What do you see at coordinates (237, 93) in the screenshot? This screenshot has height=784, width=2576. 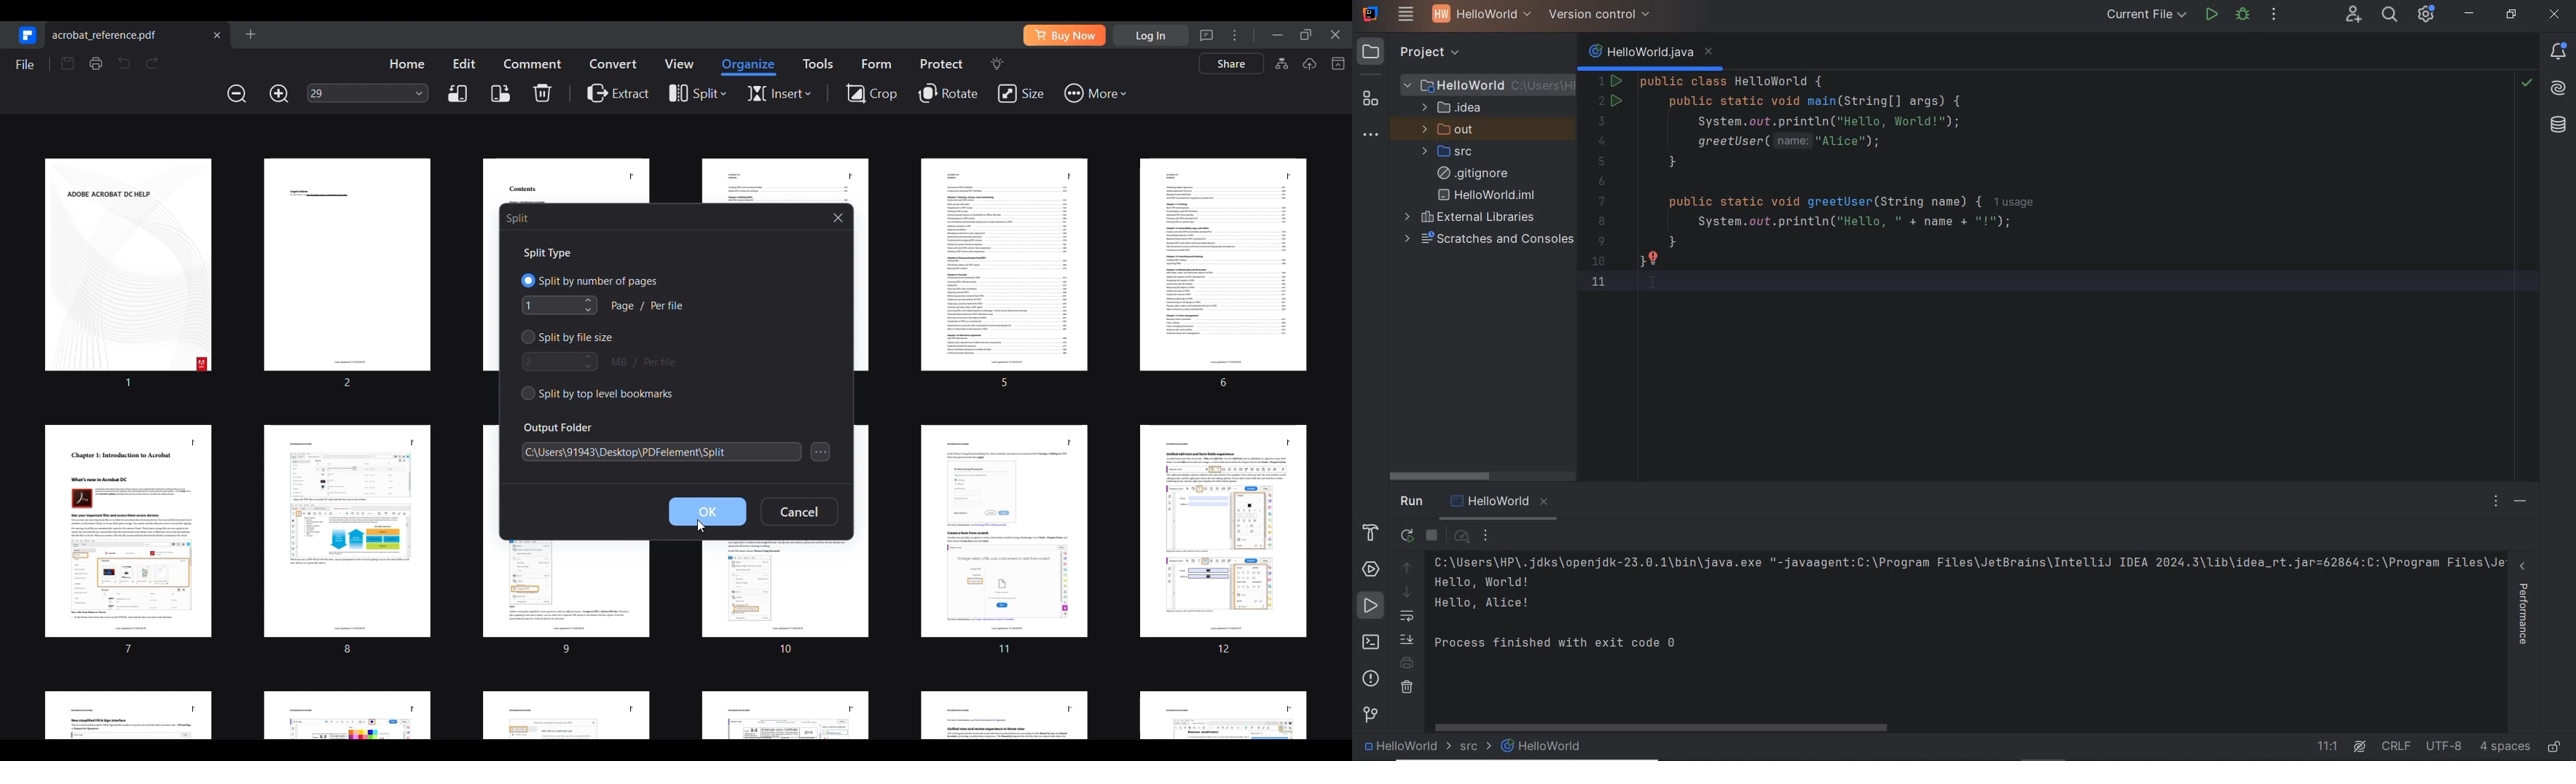 I see `Zoom out` at bounding box center [237, 93].